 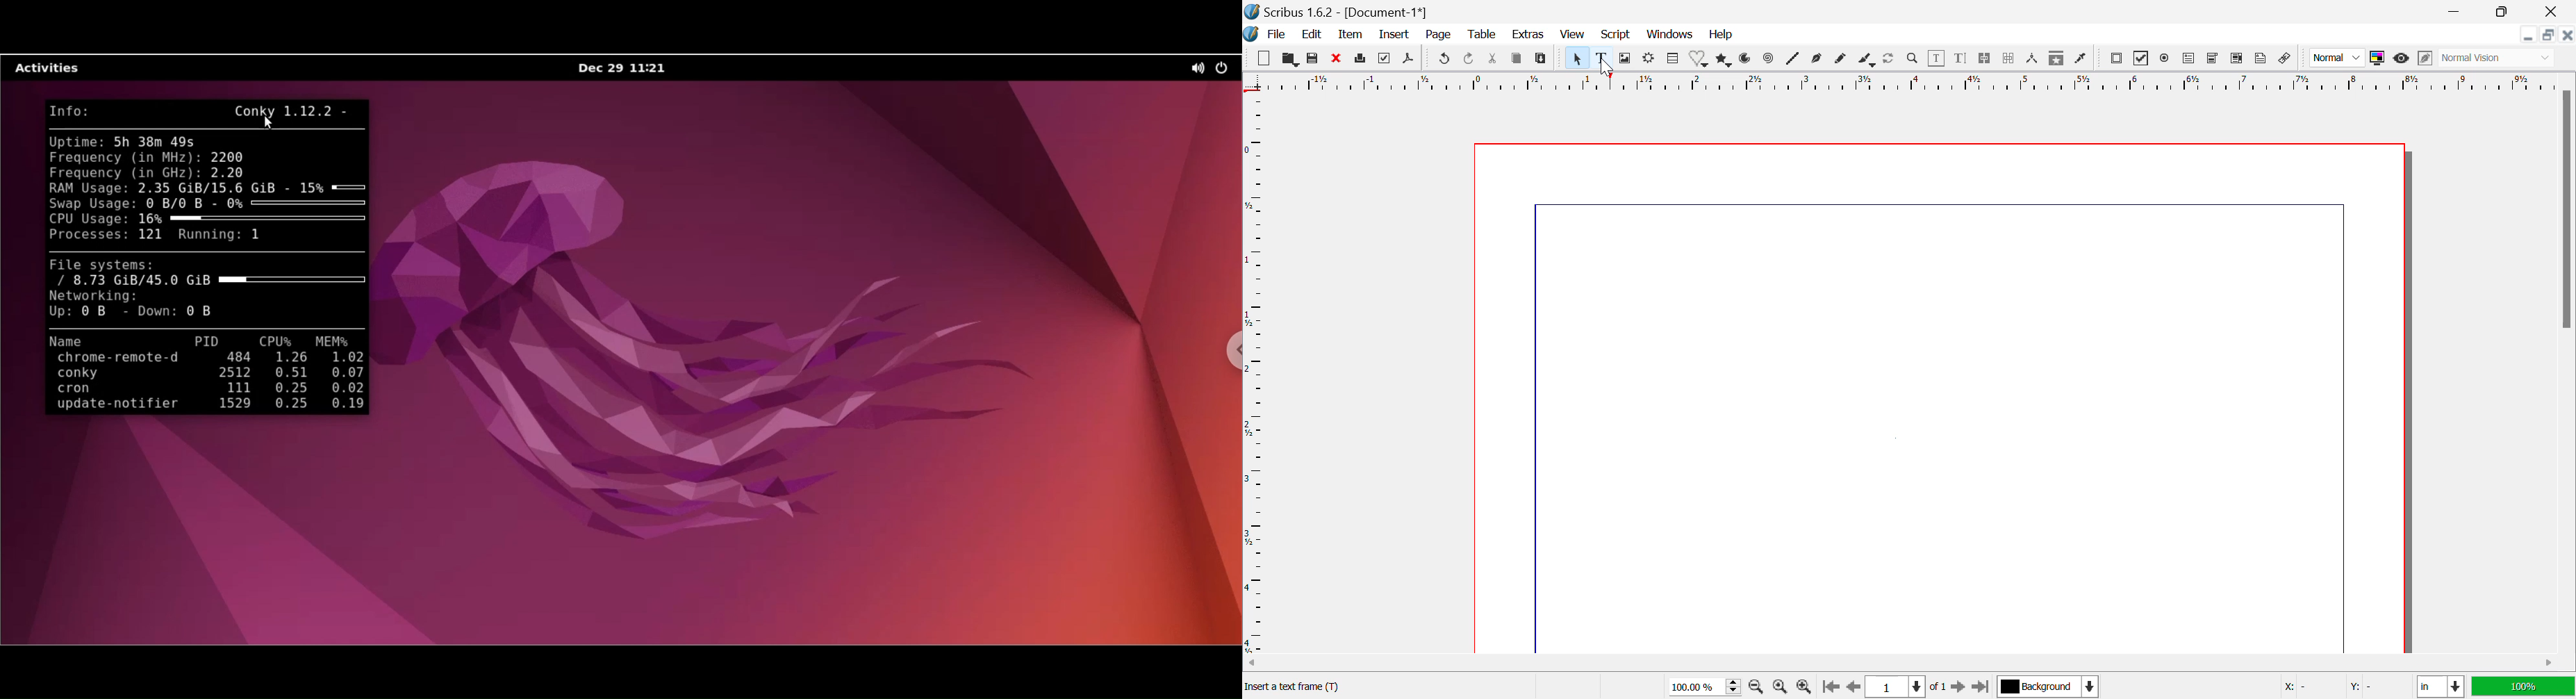 What do you see at coordinates (1758, 687) in the screenshot?
I see `Zoom Out` at bounding box center [1758, 687].